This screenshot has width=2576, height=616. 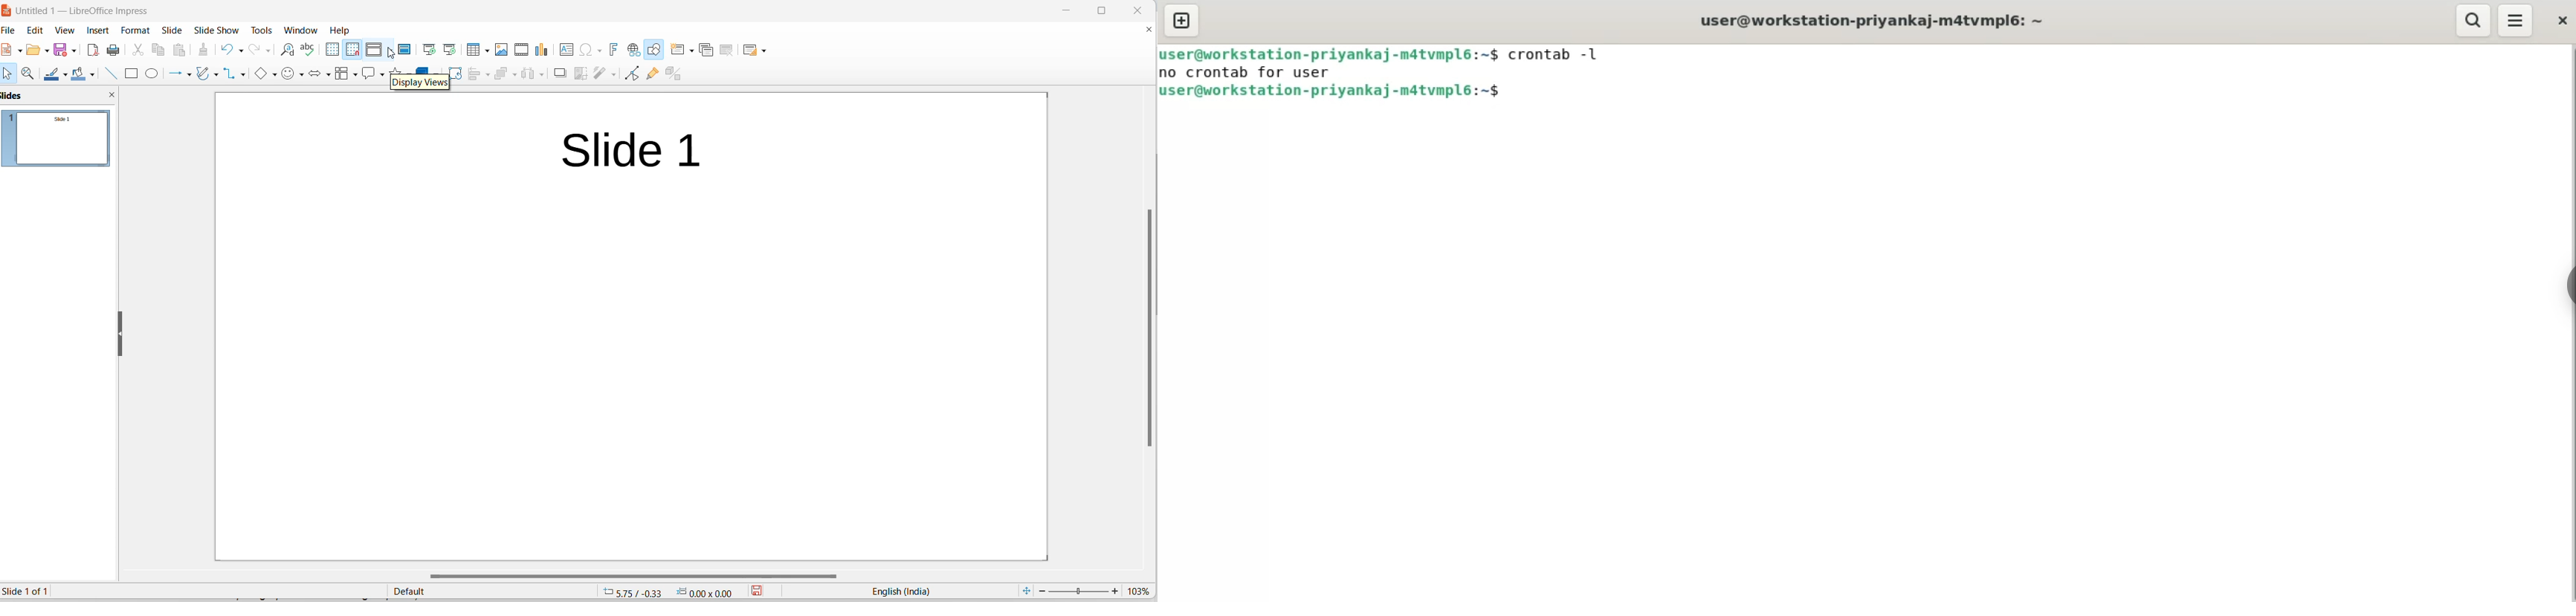 I want to click on canvas, so click(x=658, y=289).